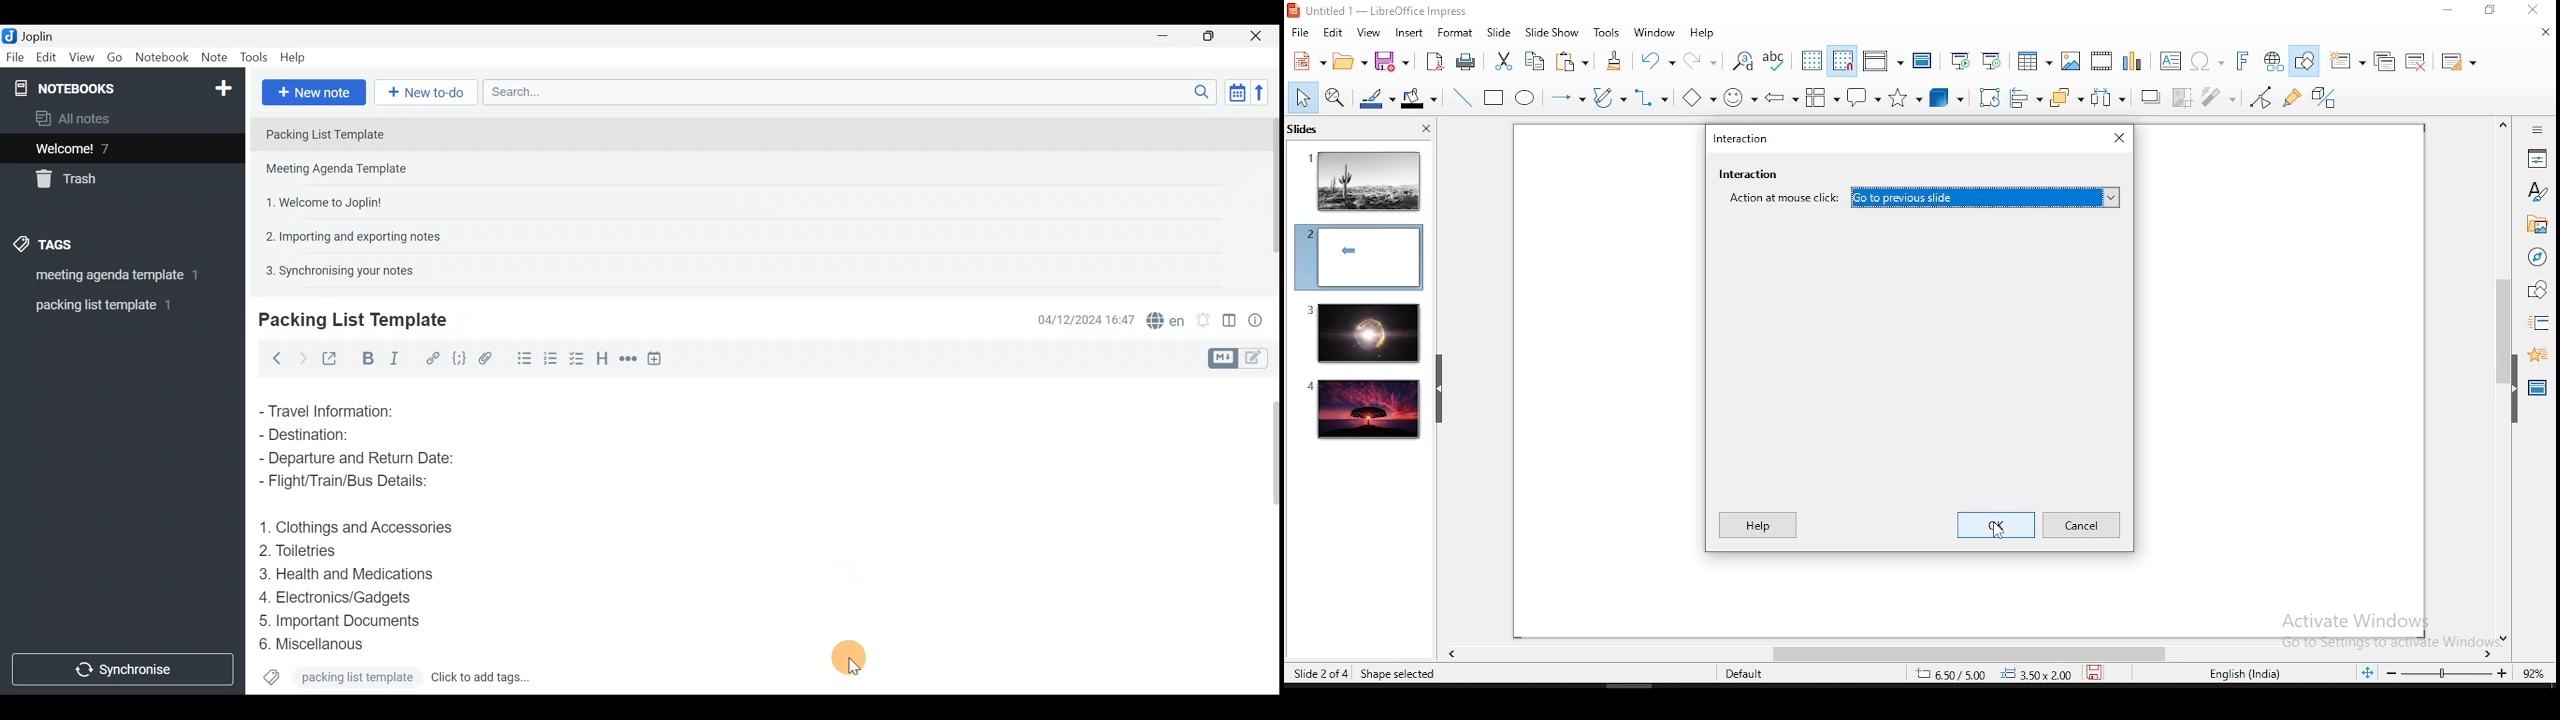 The image size is (2576, 728). I want to click on Code, so click(459, 357).